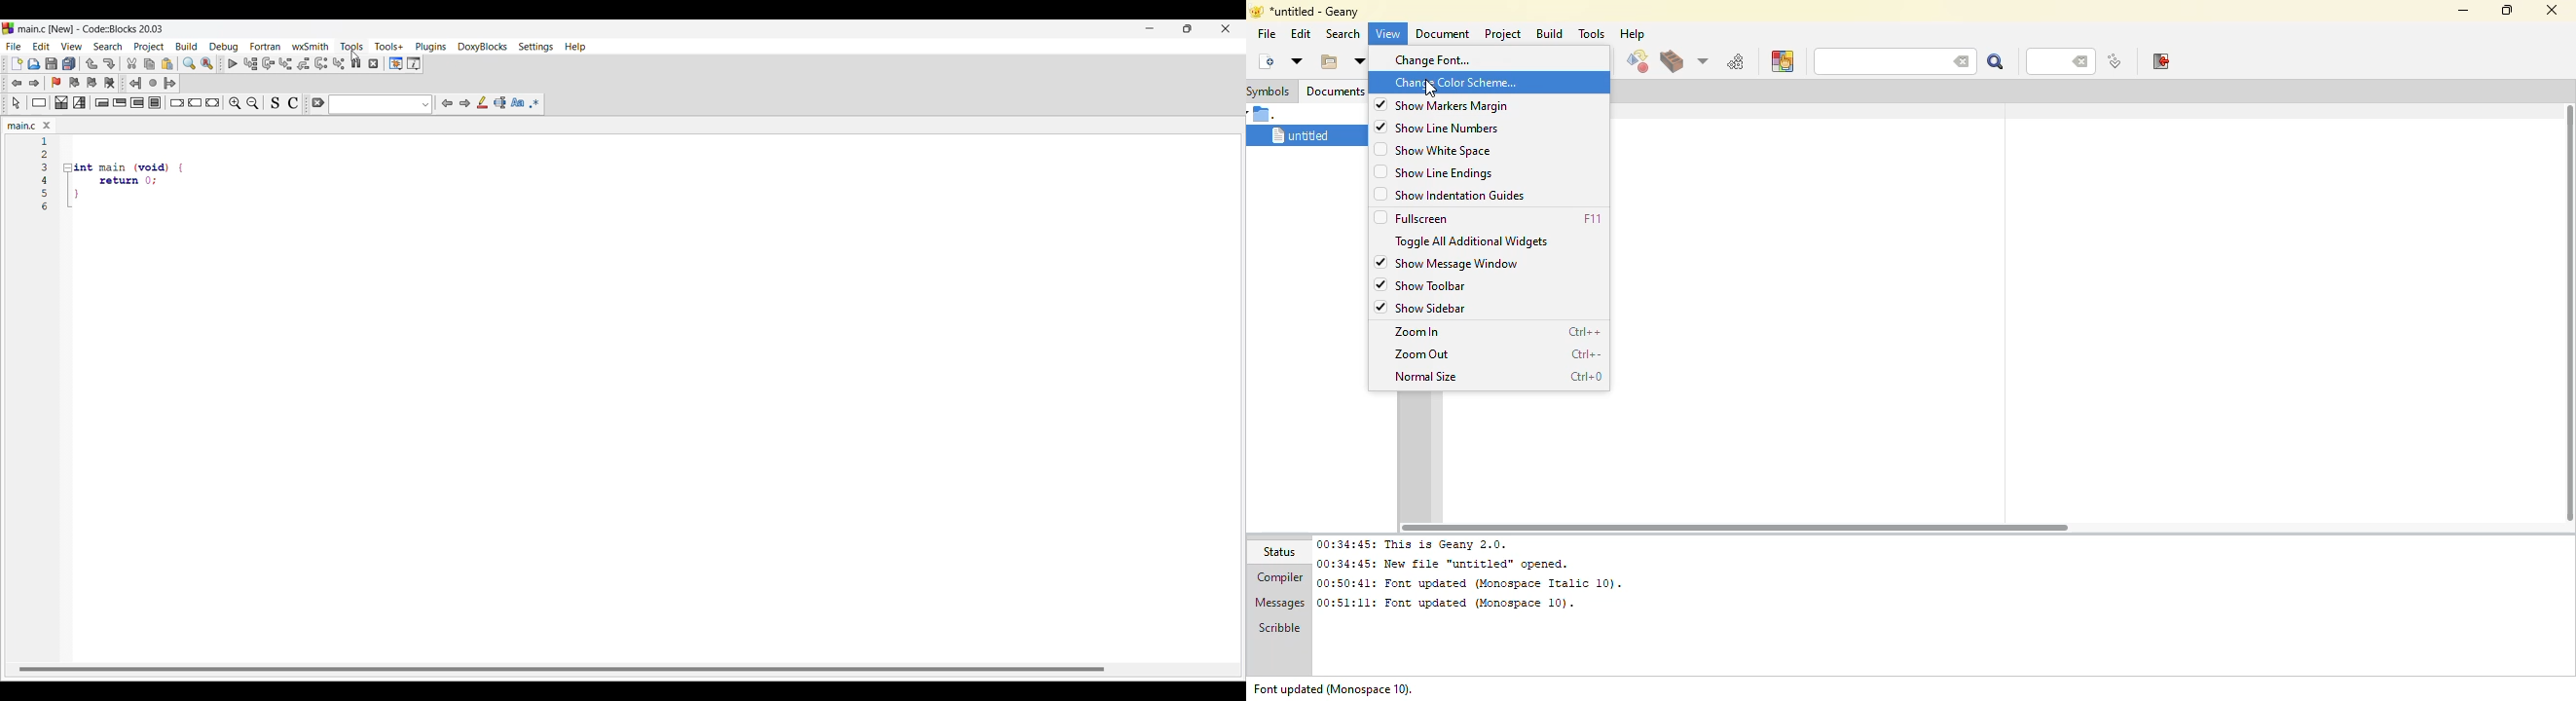  I want to click on Edit menu, so click(41, 47).